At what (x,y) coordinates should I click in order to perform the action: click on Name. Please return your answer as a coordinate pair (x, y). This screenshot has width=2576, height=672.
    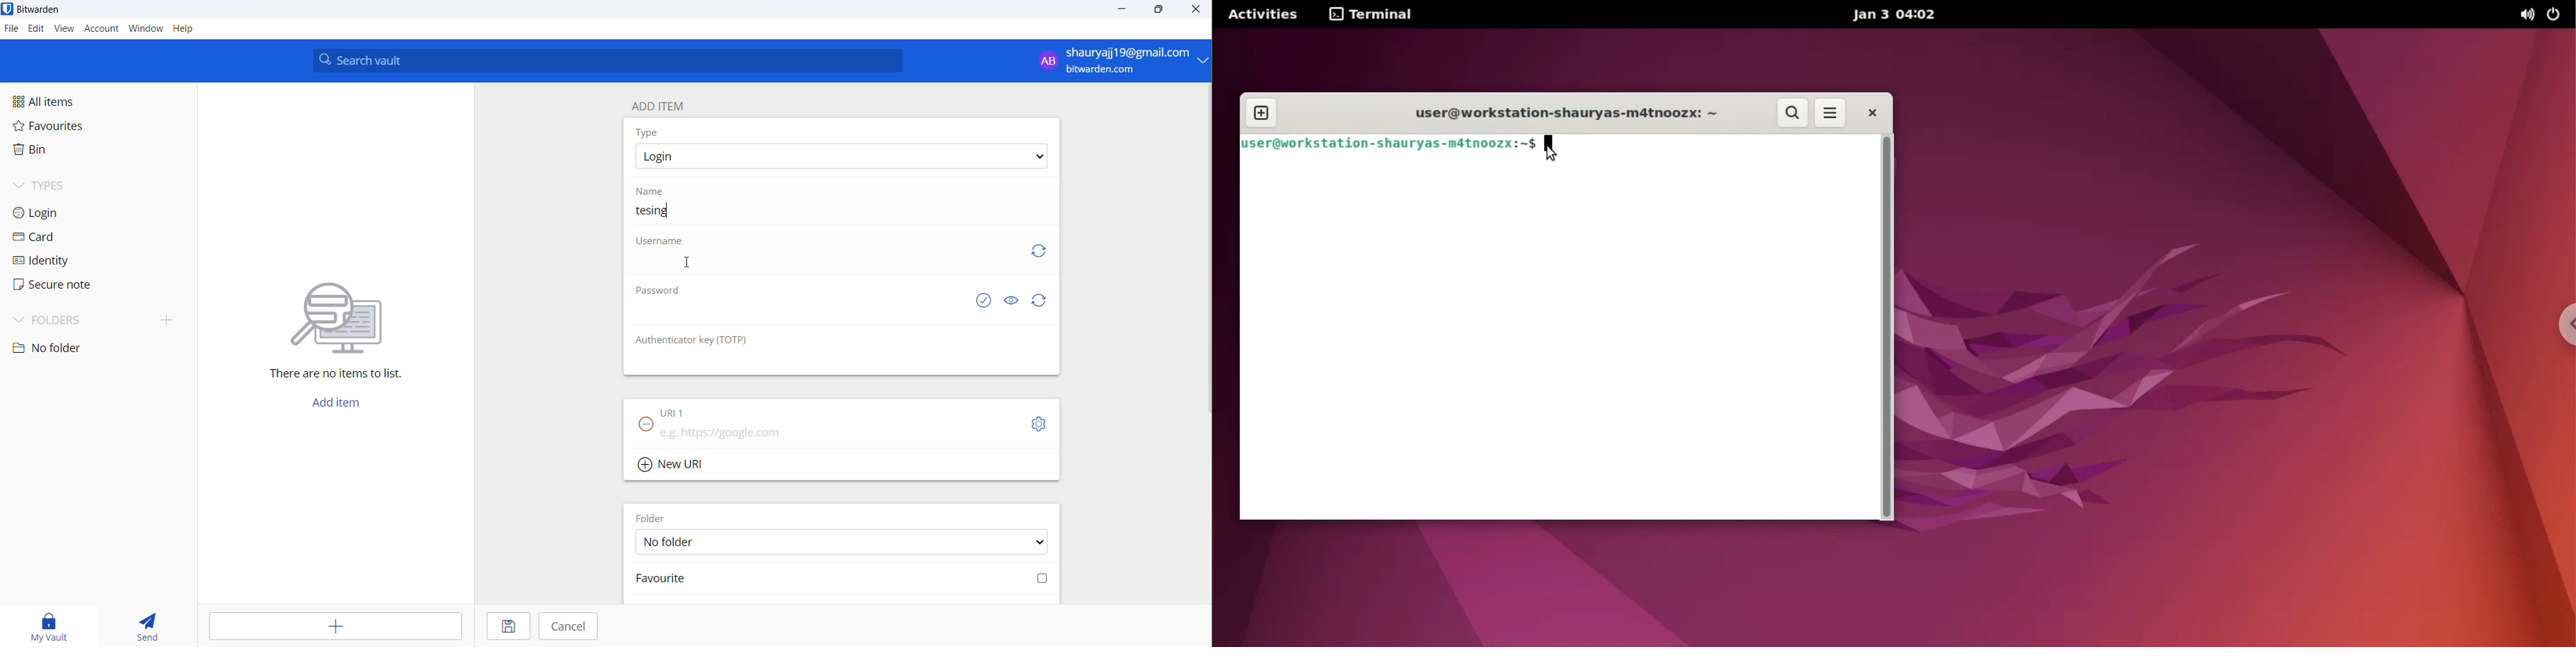
    Looking at the image, I should click on (653, 190).